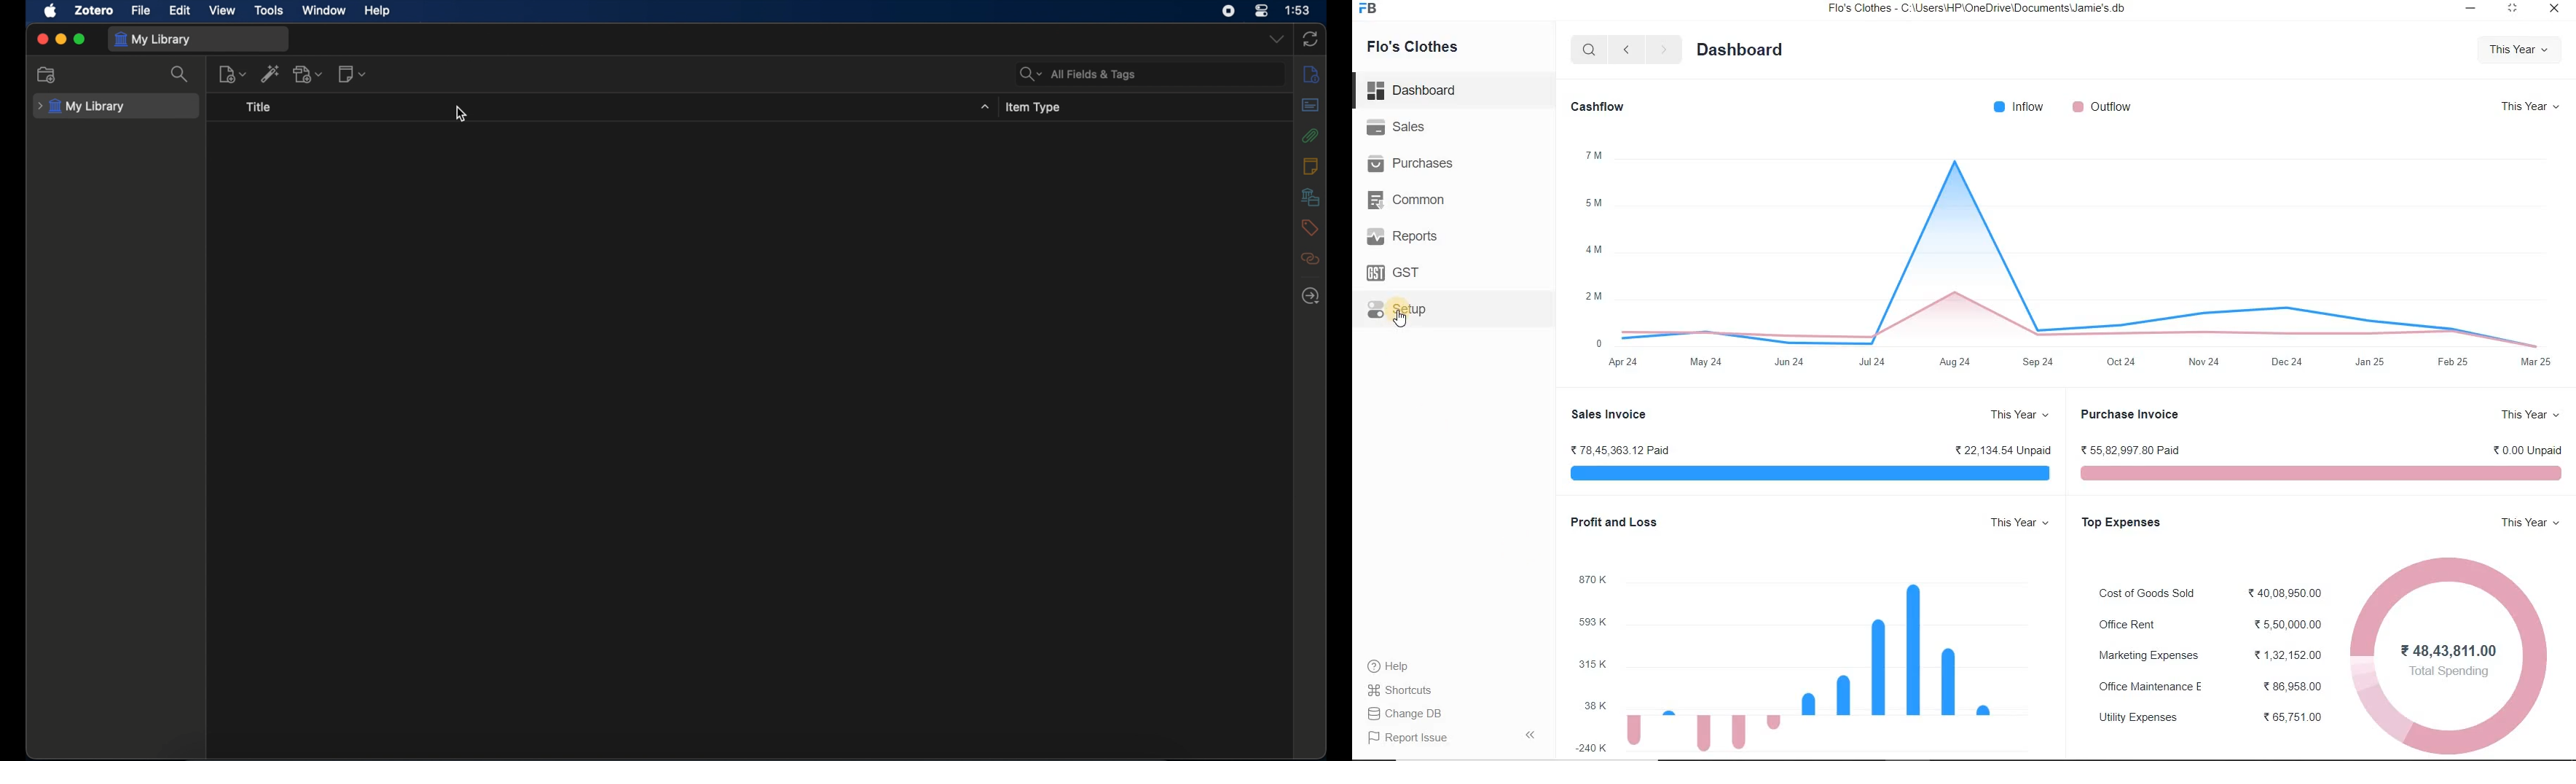 The height and width of the screenshot is (784, 2576). I want to click on Jun 24, so click(1789, 363).